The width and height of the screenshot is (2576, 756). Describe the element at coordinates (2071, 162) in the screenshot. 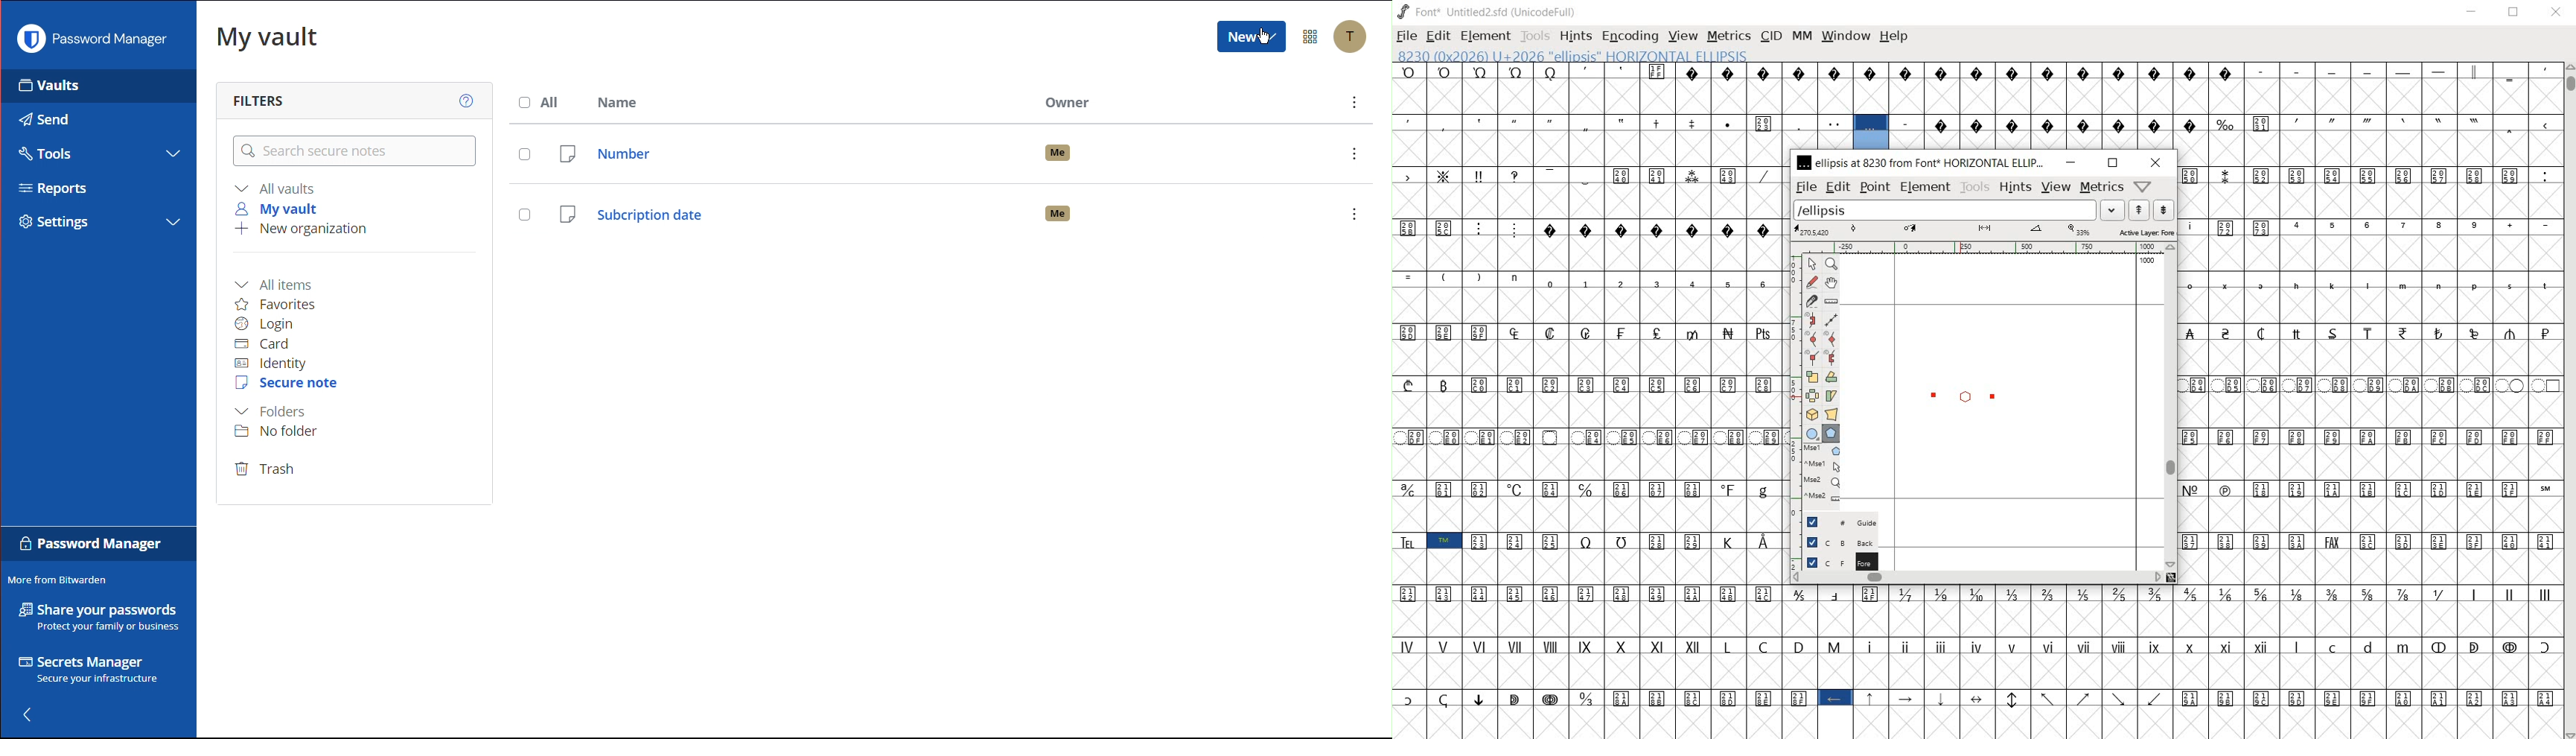

I see `minimize` at that location.